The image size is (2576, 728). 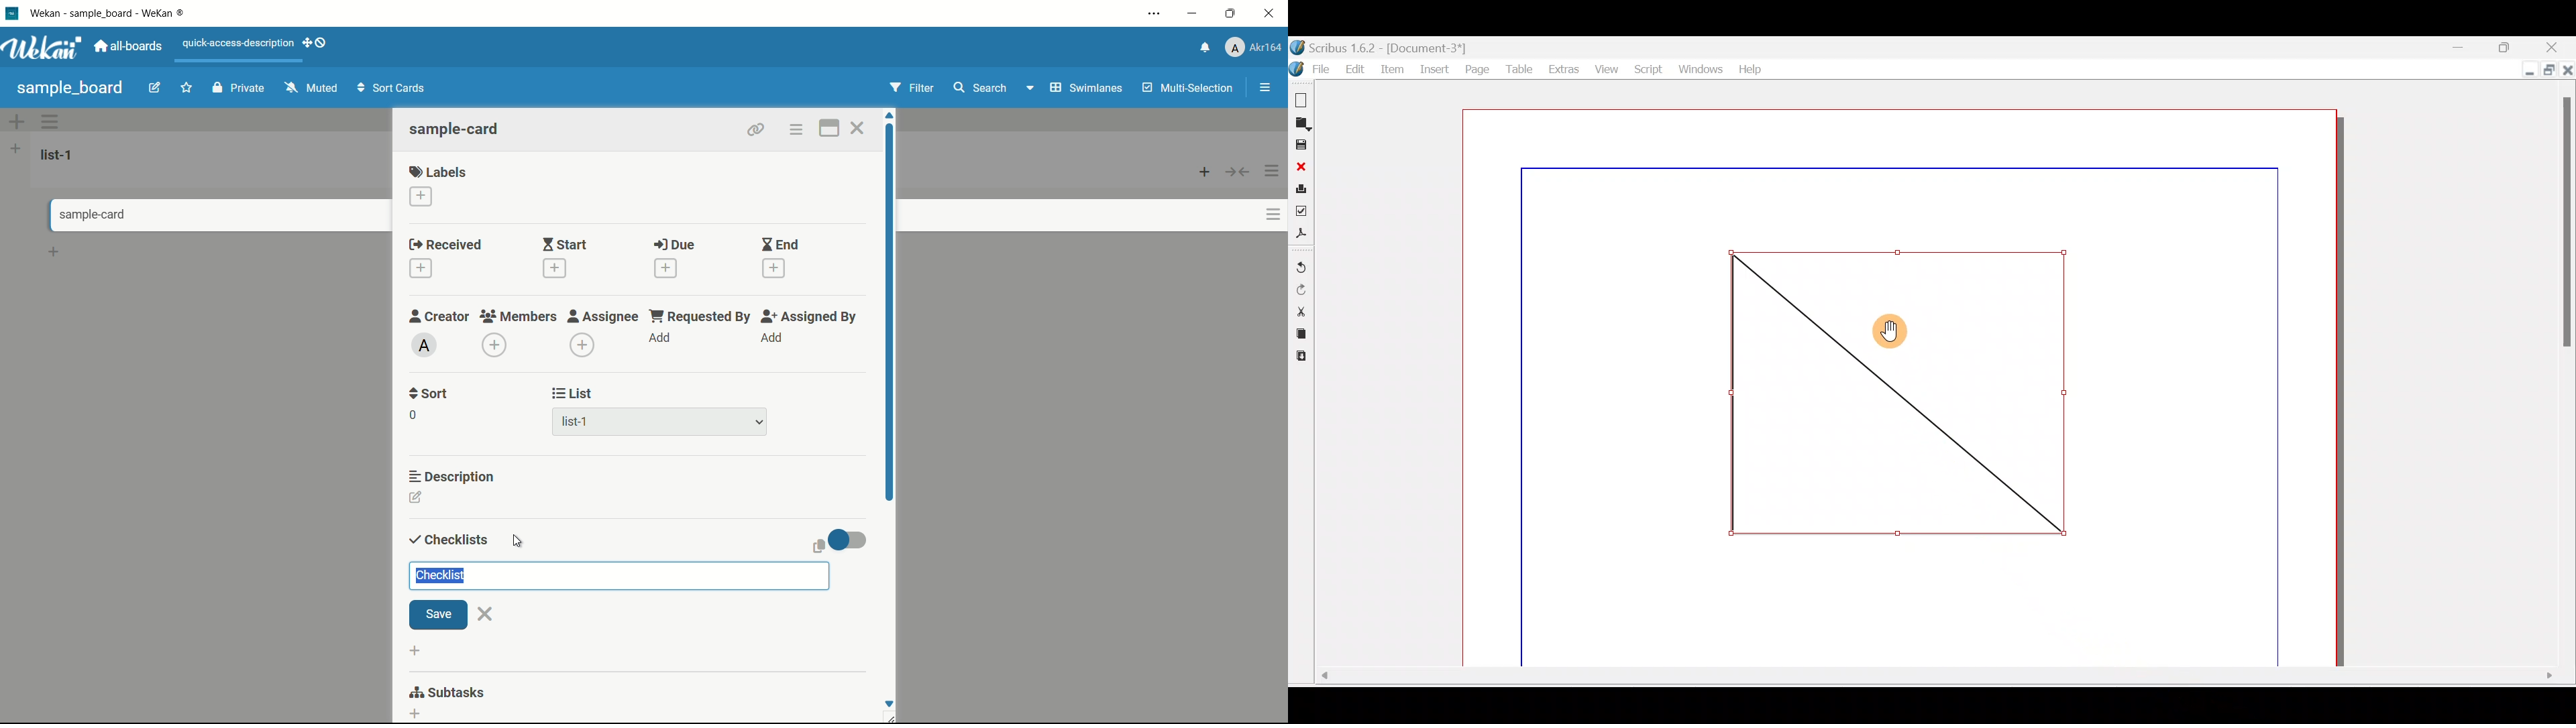 What do you see at coordinates (1156, 15) in the screenshot?
I see `settings and more` at bounding box center [1156, 15].